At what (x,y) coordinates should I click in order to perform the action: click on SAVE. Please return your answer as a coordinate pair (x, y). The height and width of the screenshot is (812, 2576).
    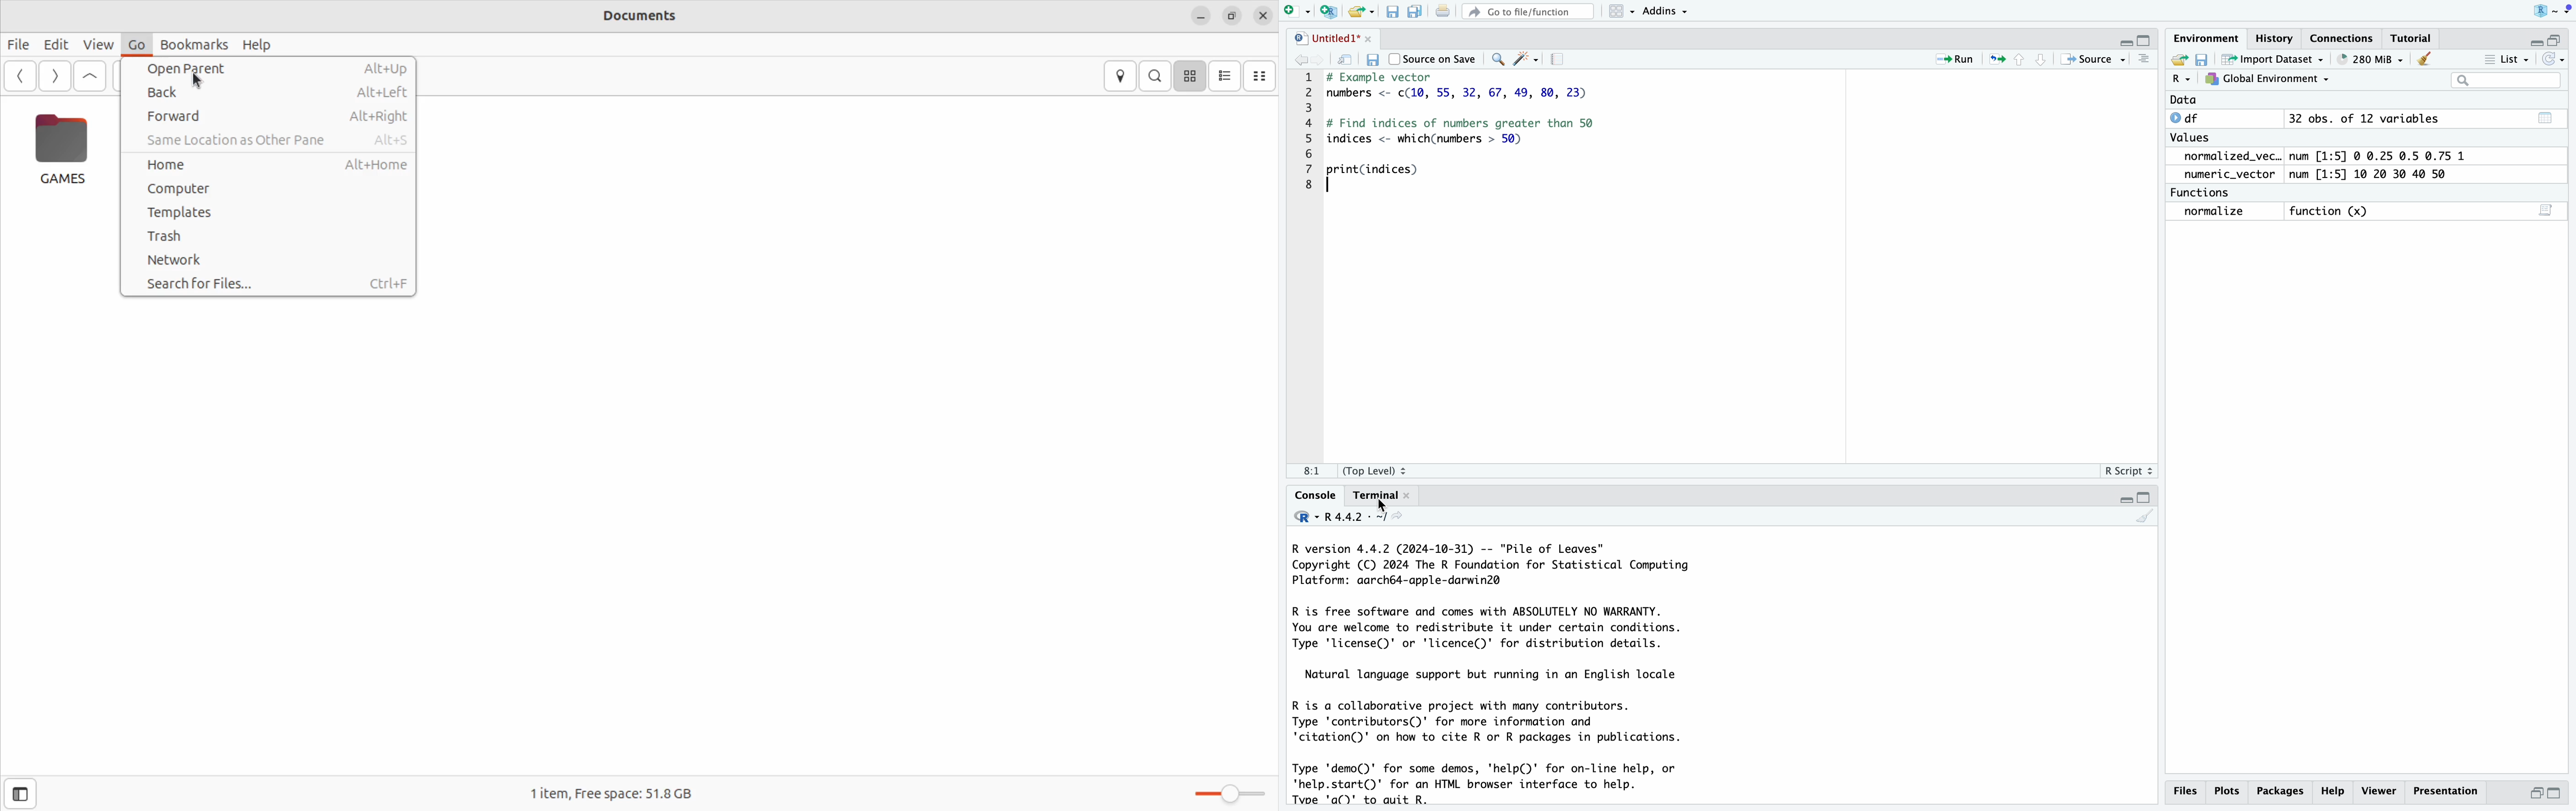
    Looking at the image, I should click on (2202, 59).